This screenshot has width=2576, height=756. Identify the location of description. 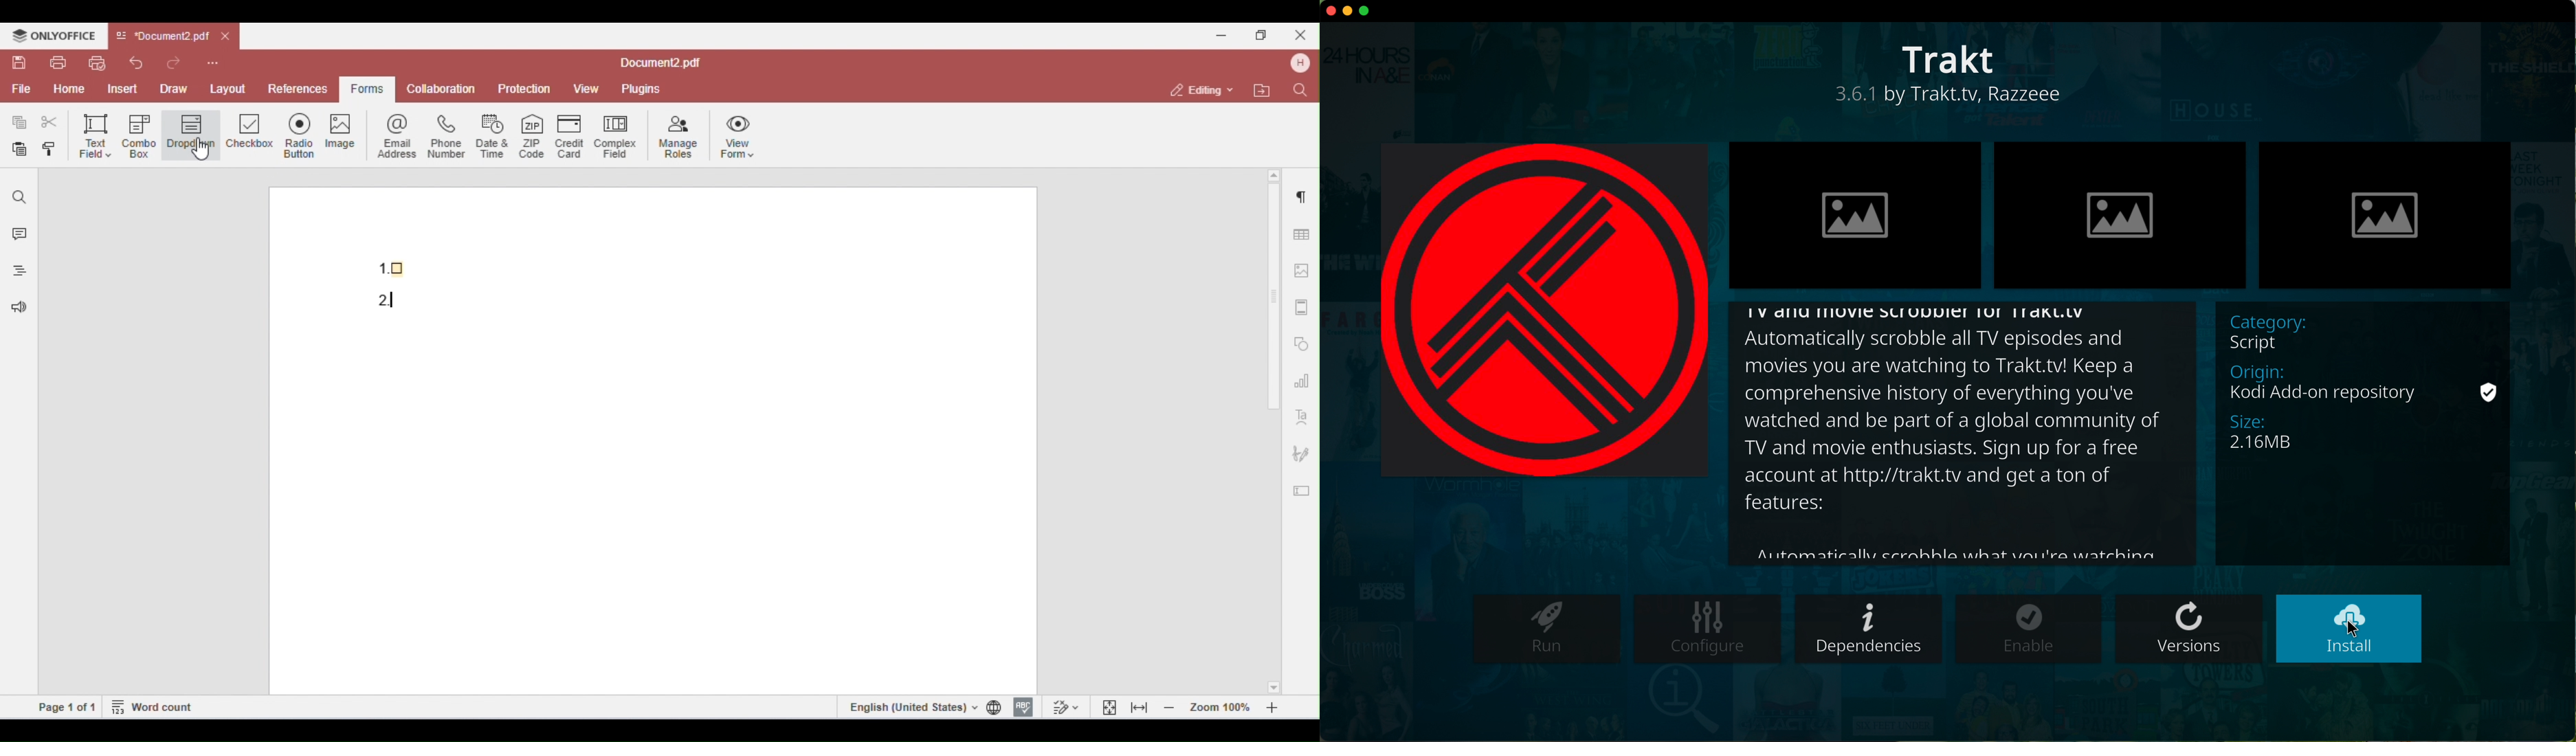
(1949, 95).